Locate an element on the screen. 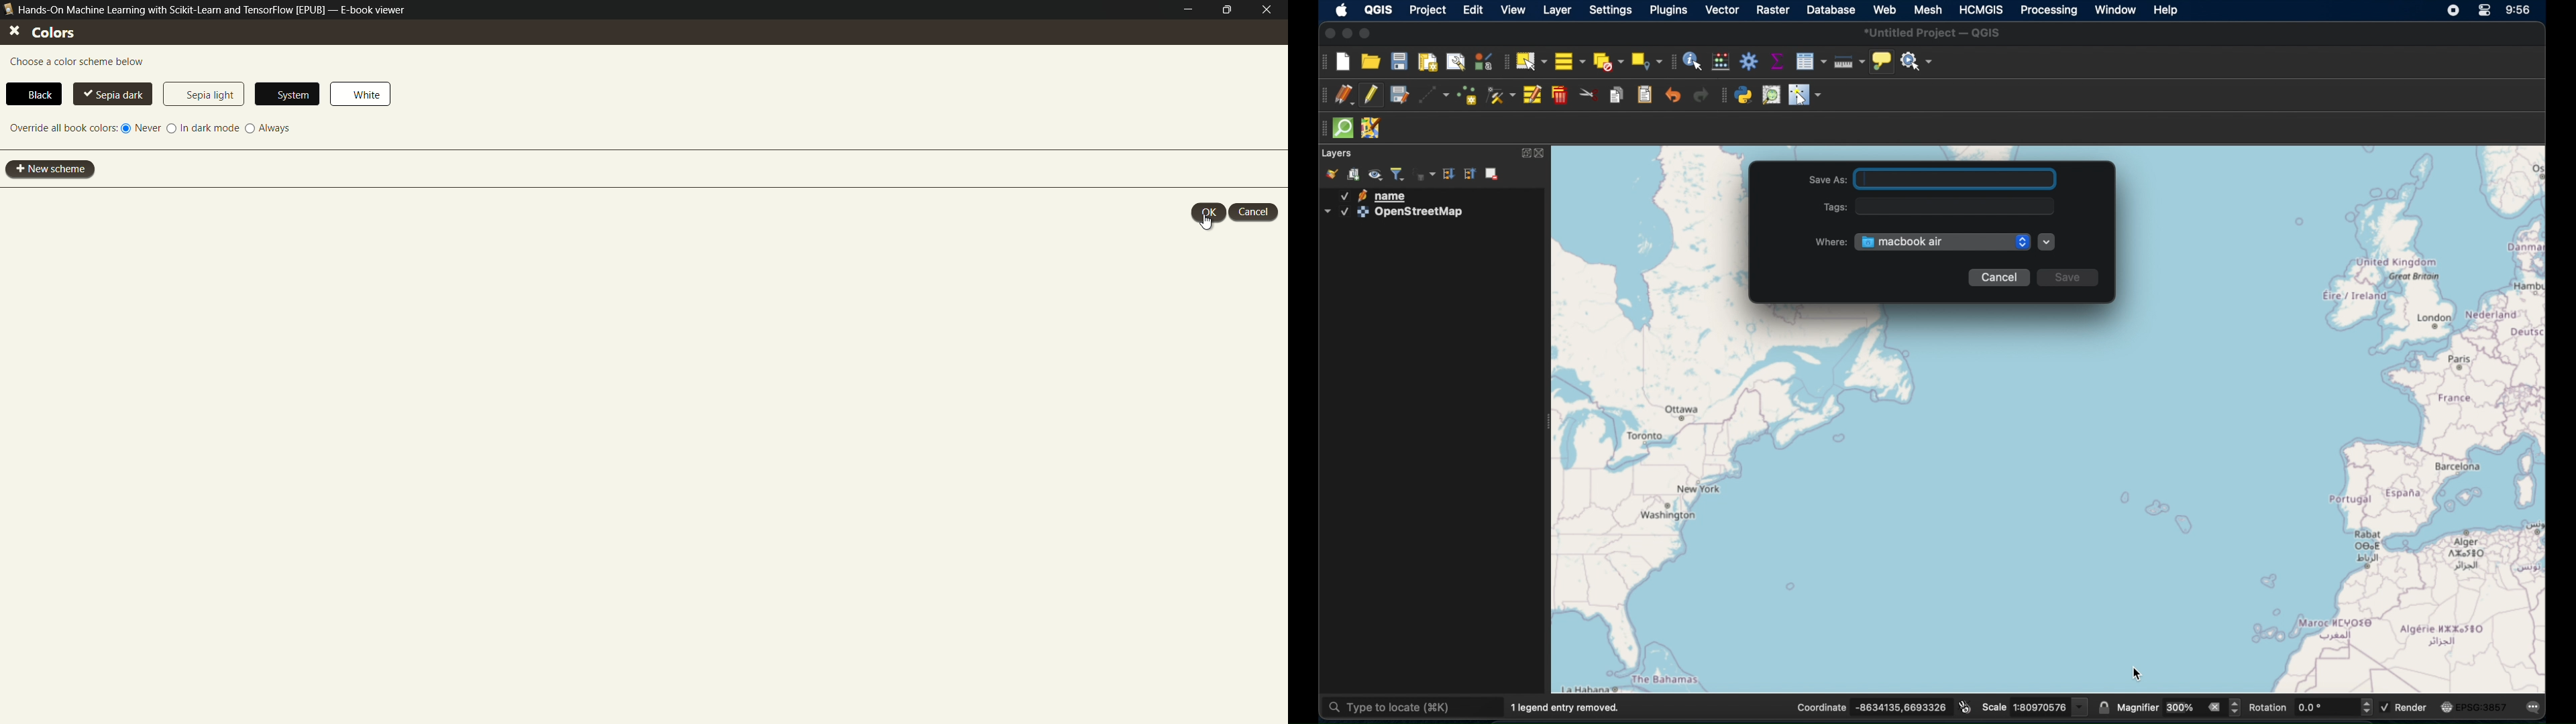 Image resolution: width=2576 pixels, height=728 pixels. system is located at coordinates (286, 94).